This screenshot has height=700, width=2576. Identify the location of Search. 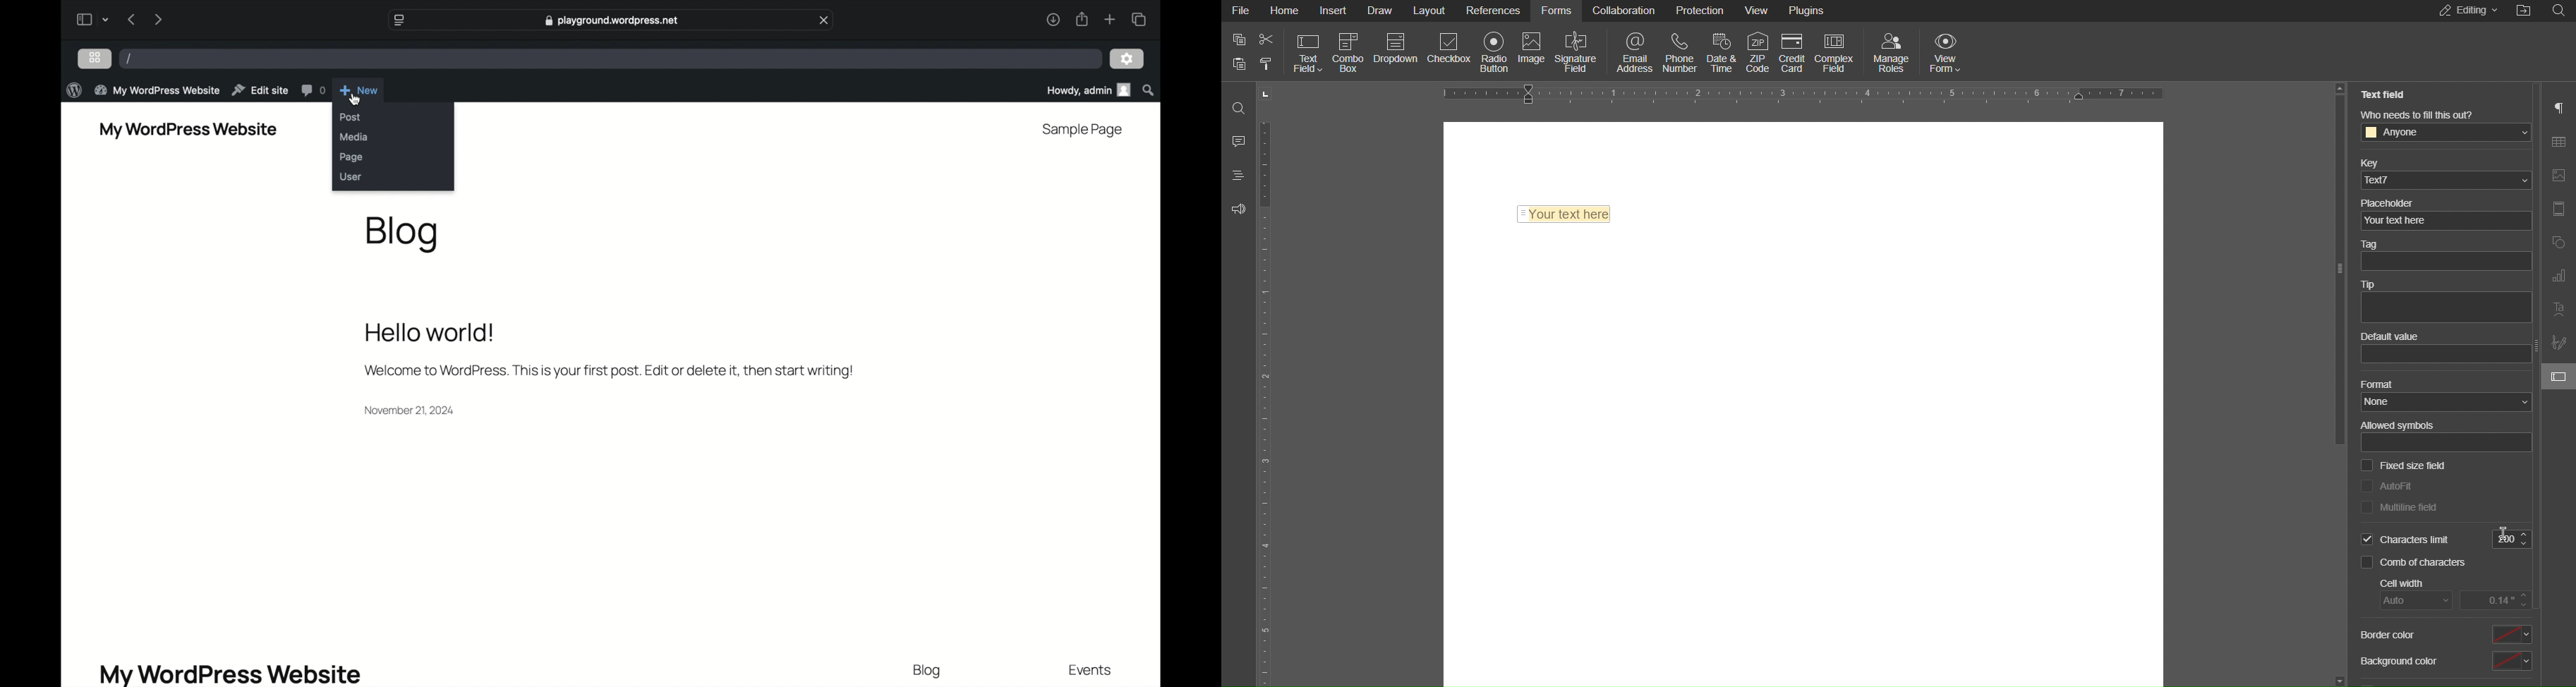
(2562, 11).